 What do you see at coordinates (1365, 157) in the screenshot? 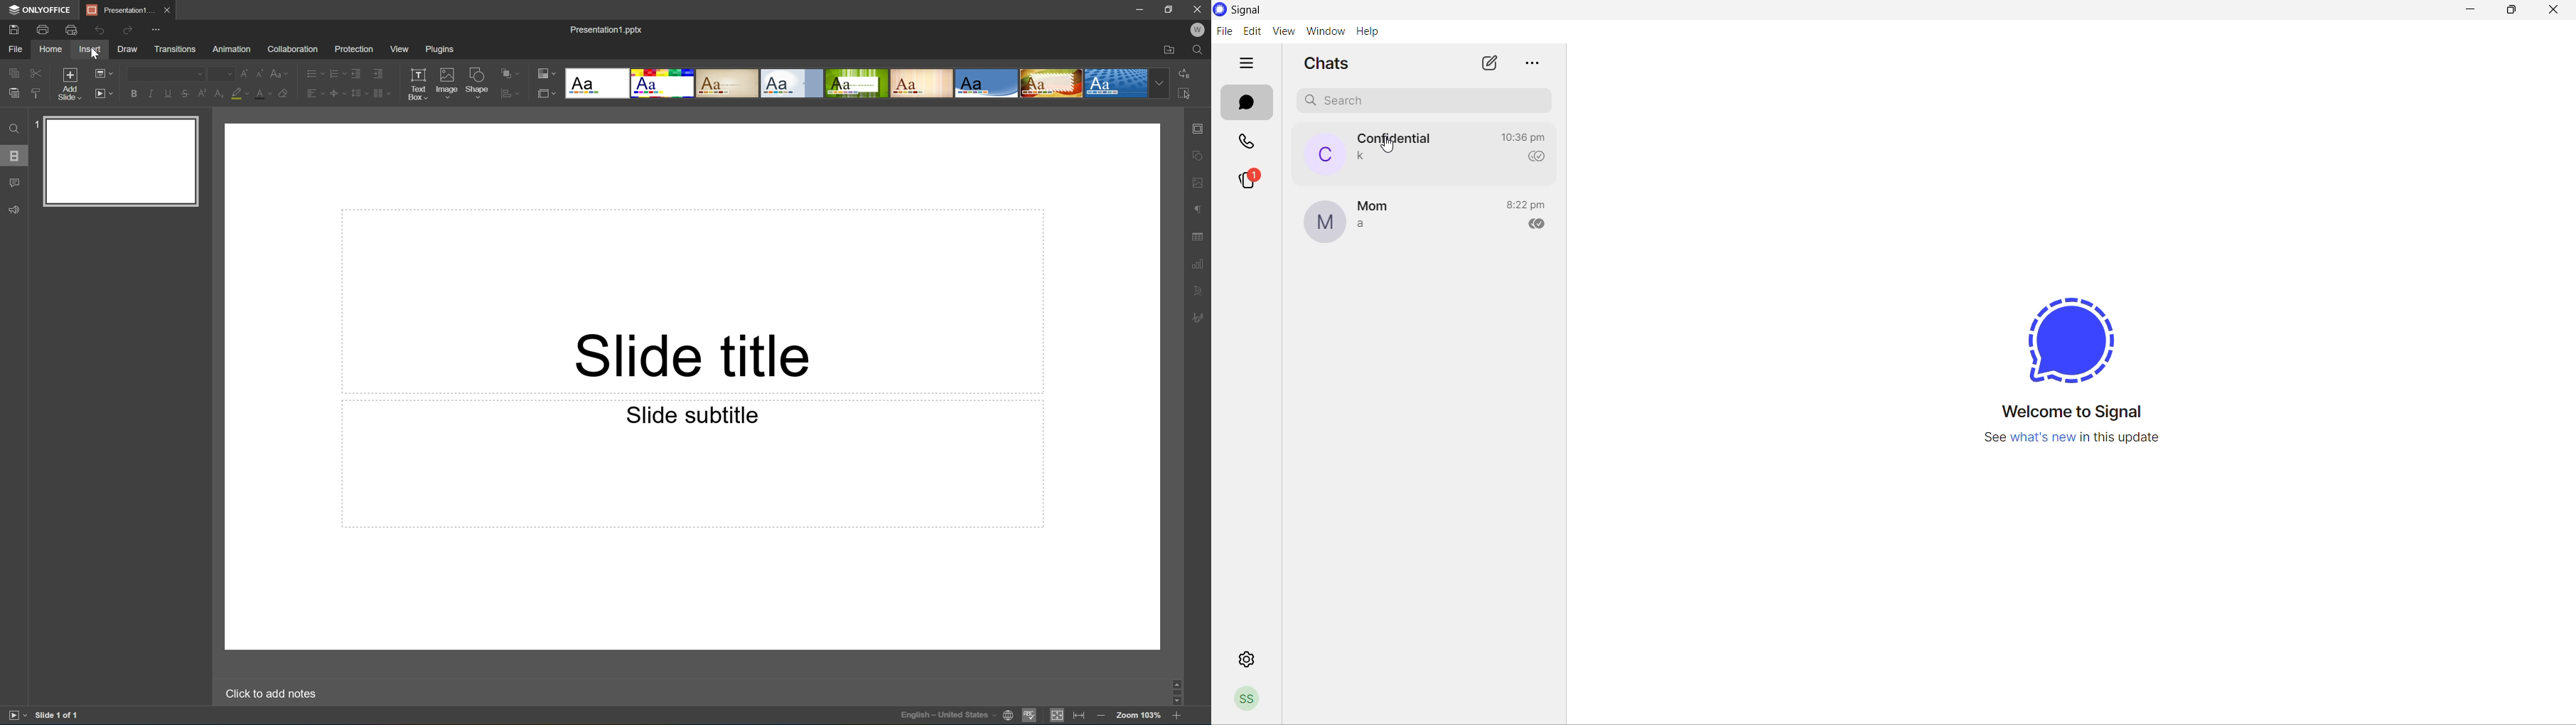
I see `last message` at bounding box center [1365, 157].